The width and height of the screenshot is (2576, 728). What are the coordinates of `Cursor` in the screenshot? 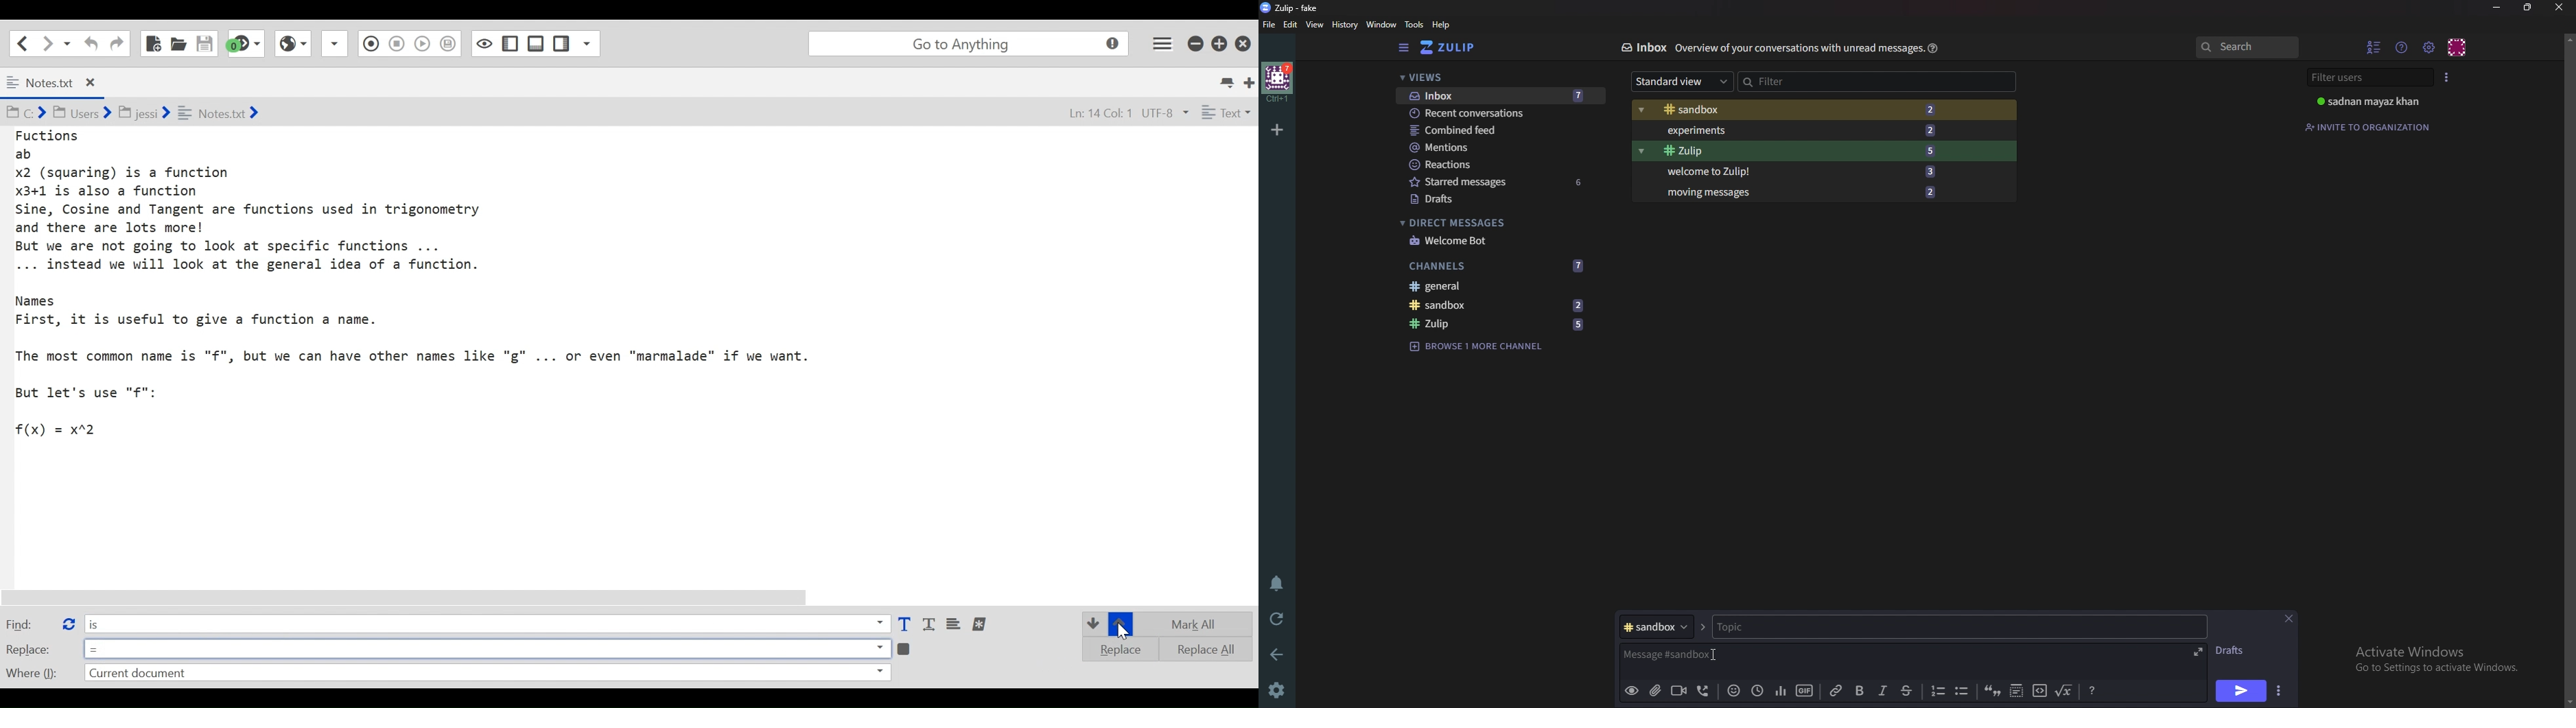 It's located at (1123, 633).